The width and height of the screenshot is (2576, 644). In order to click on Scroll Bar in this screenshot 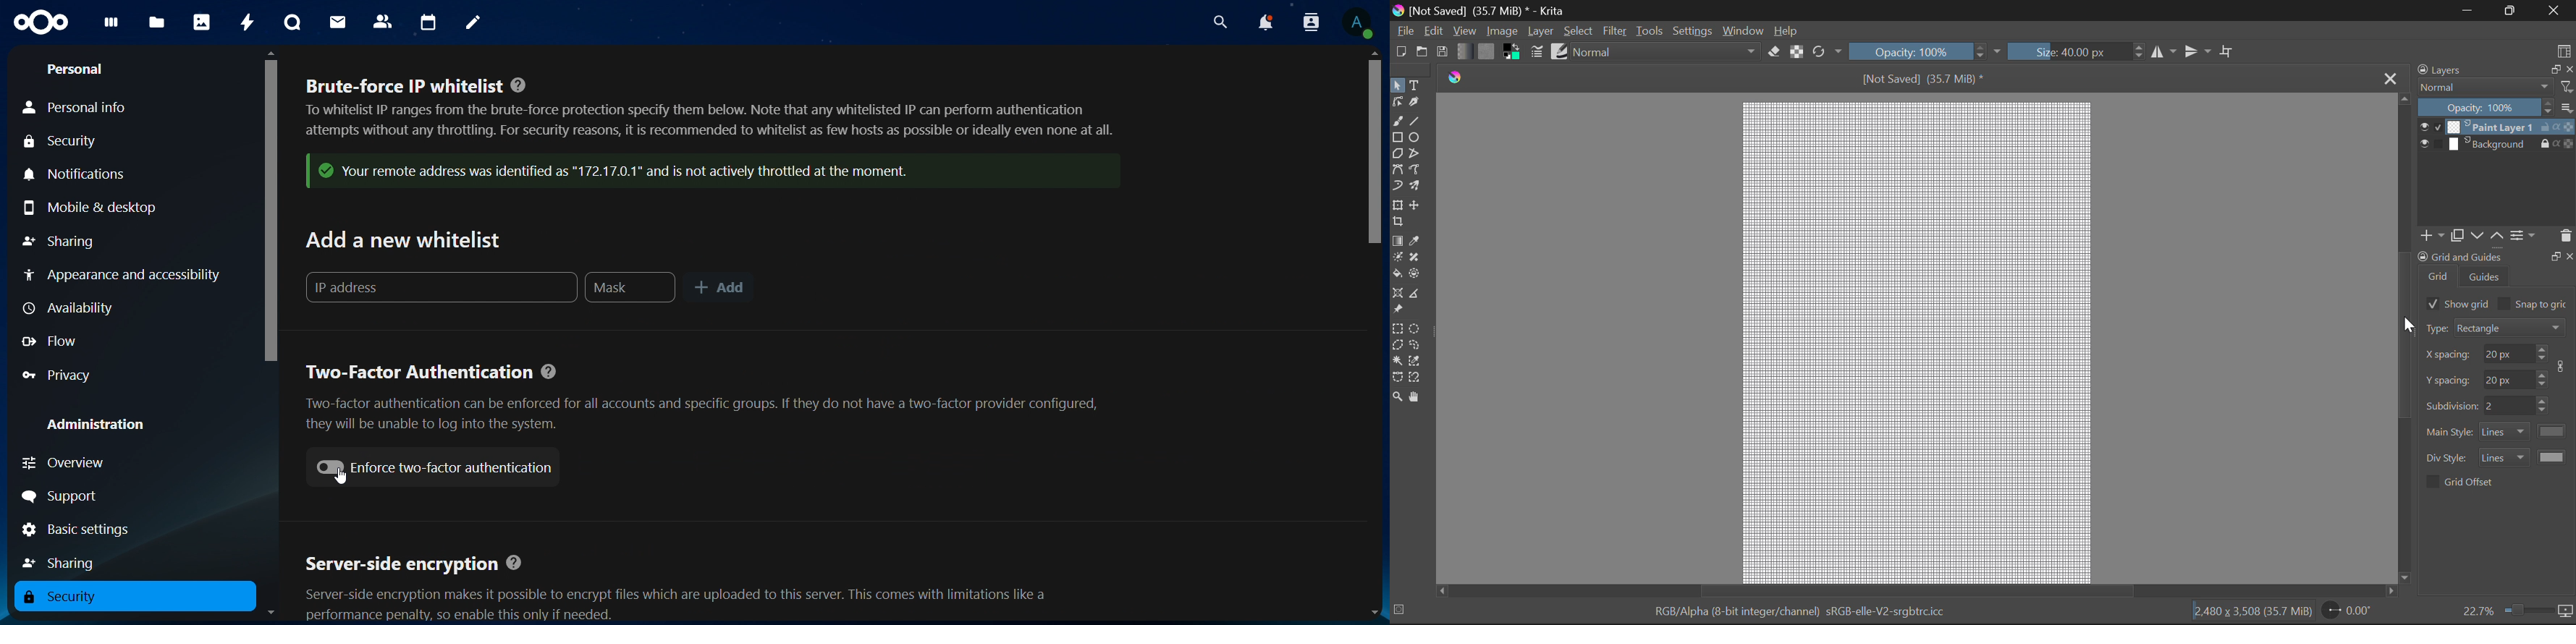, I will do `click(2404, 341)`.